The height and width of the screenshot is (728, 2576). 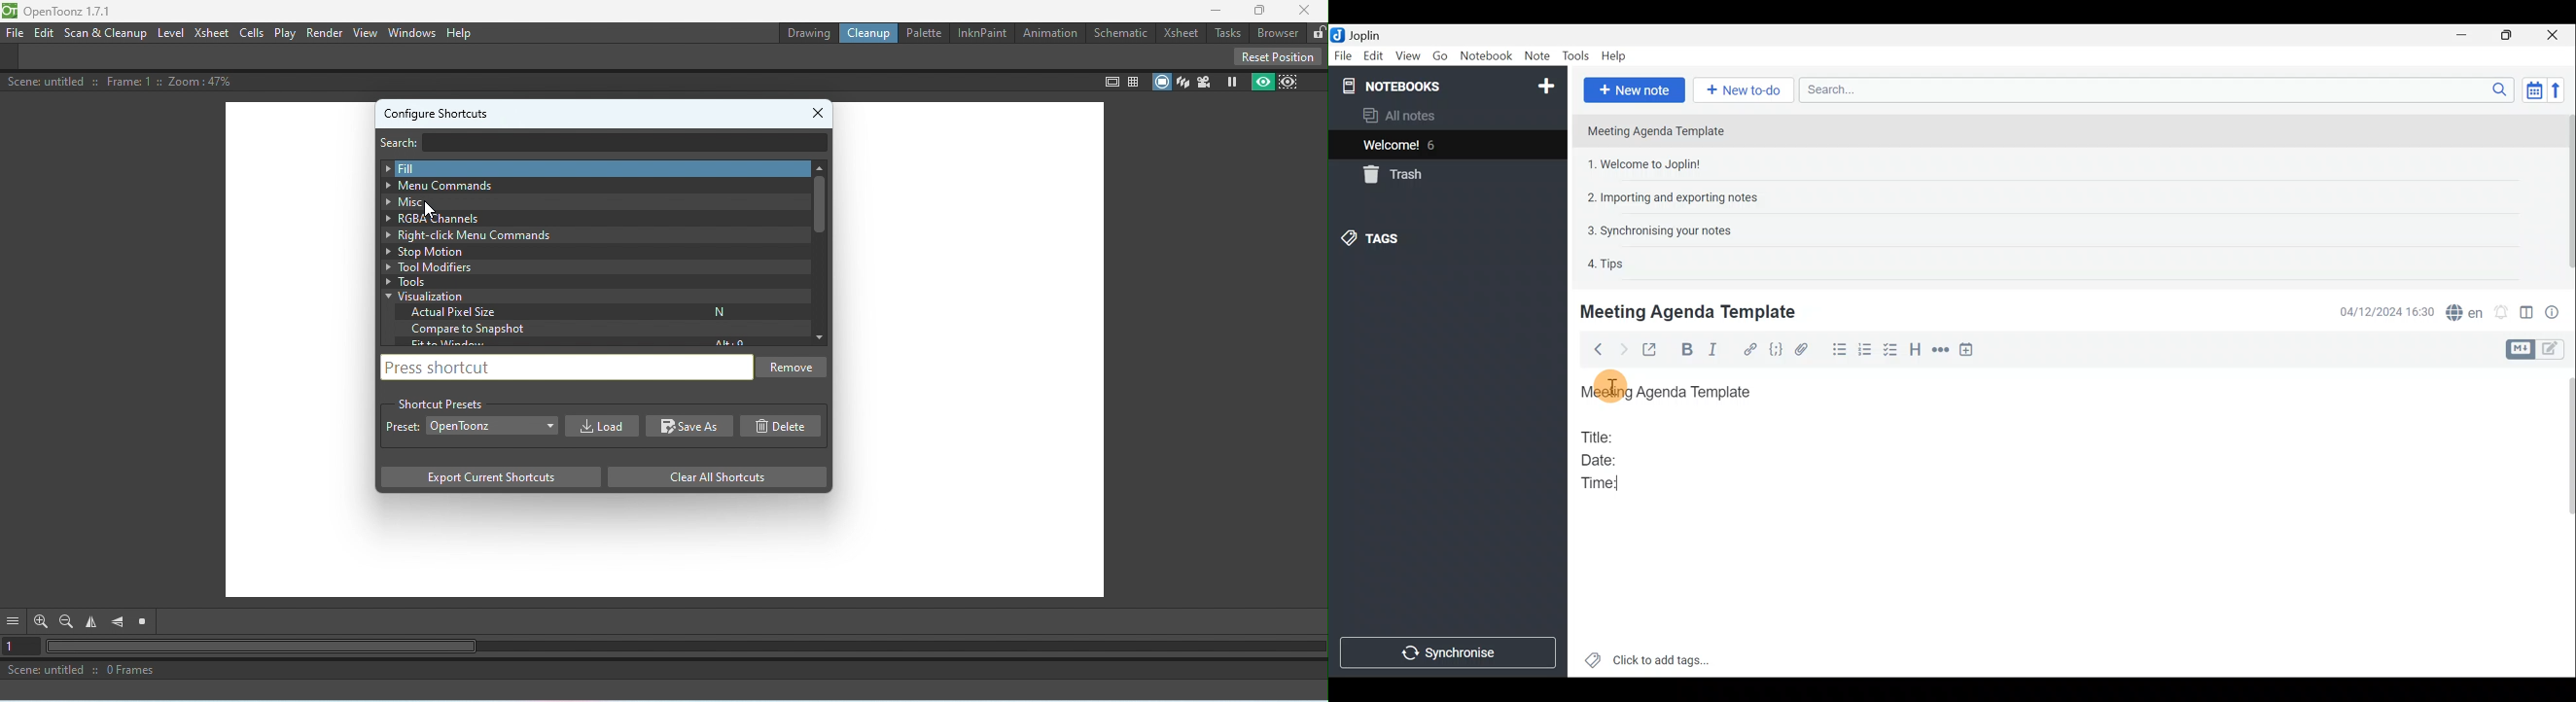 What do you see at coordinates (2503, 312) in the screenshot?
I see `Set alarm` at bounding box center [2503, 312].